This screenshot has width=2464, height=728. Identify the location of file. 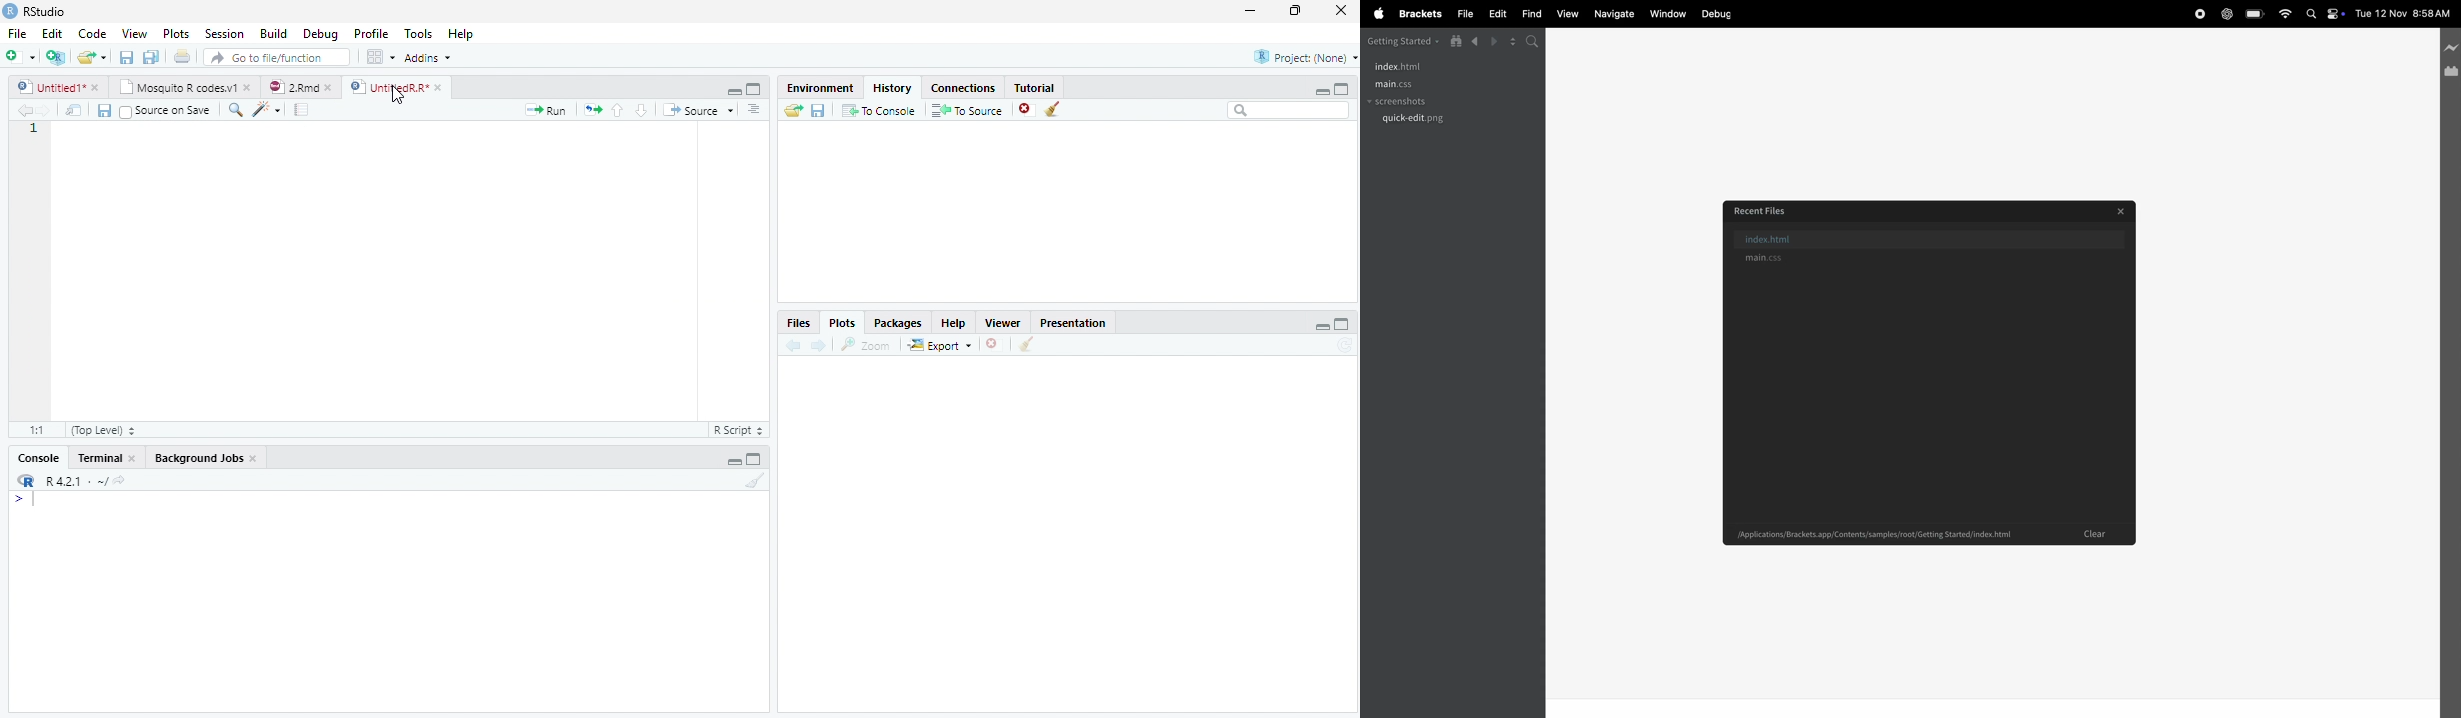
(1463, 14).